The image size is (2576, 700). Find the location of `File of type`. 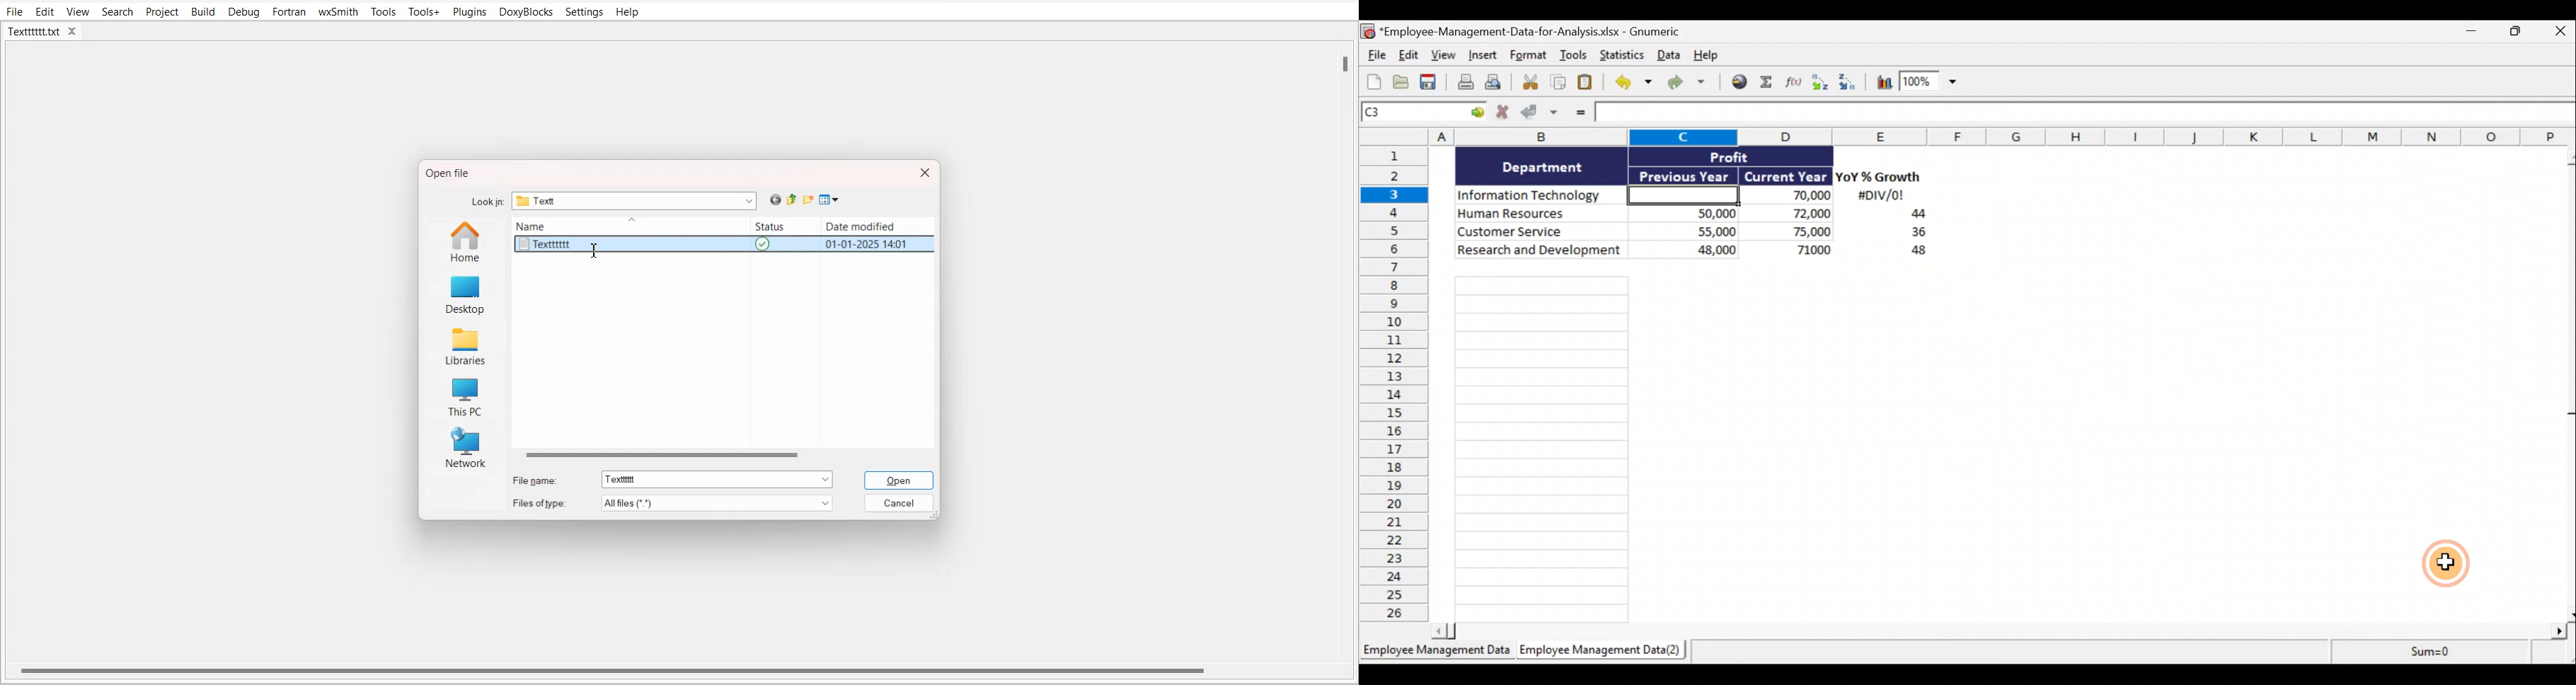

File of type is located at coordinates (672, 504).